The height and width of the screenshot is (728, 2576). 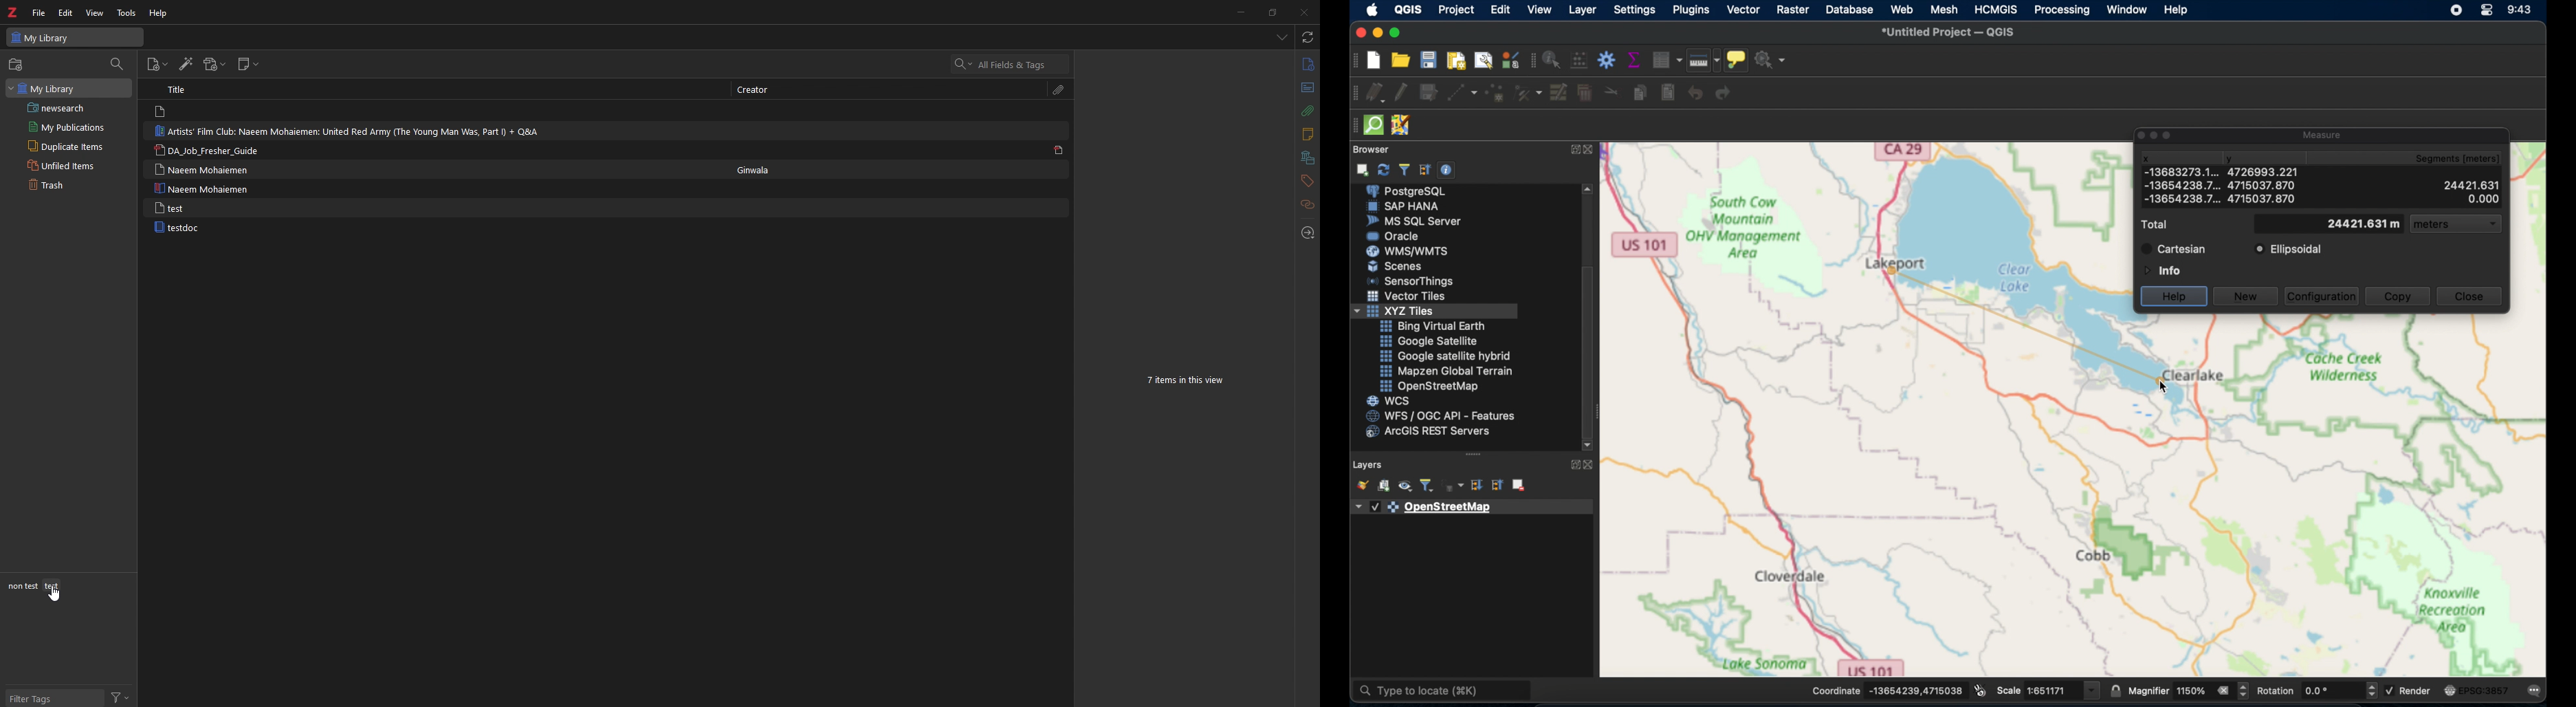 I want to click on add attachment, so click(x=215, y=65).